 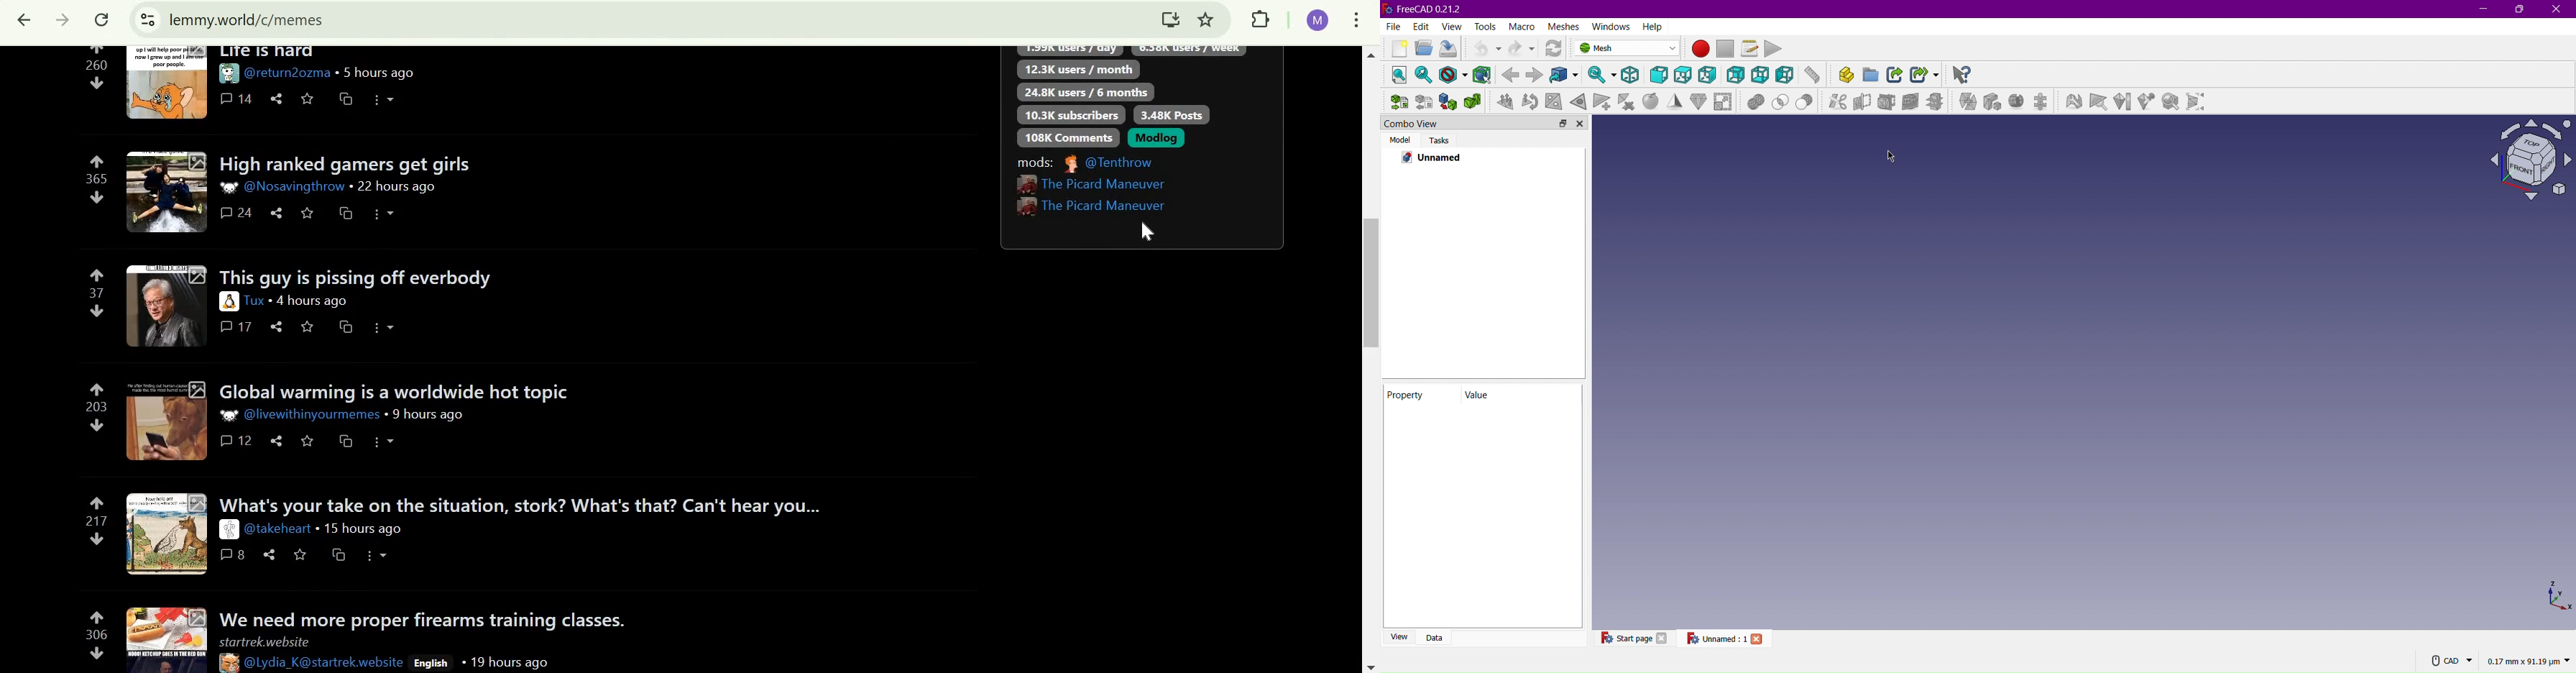 I want to click on View, so click(x=1452, y=26).